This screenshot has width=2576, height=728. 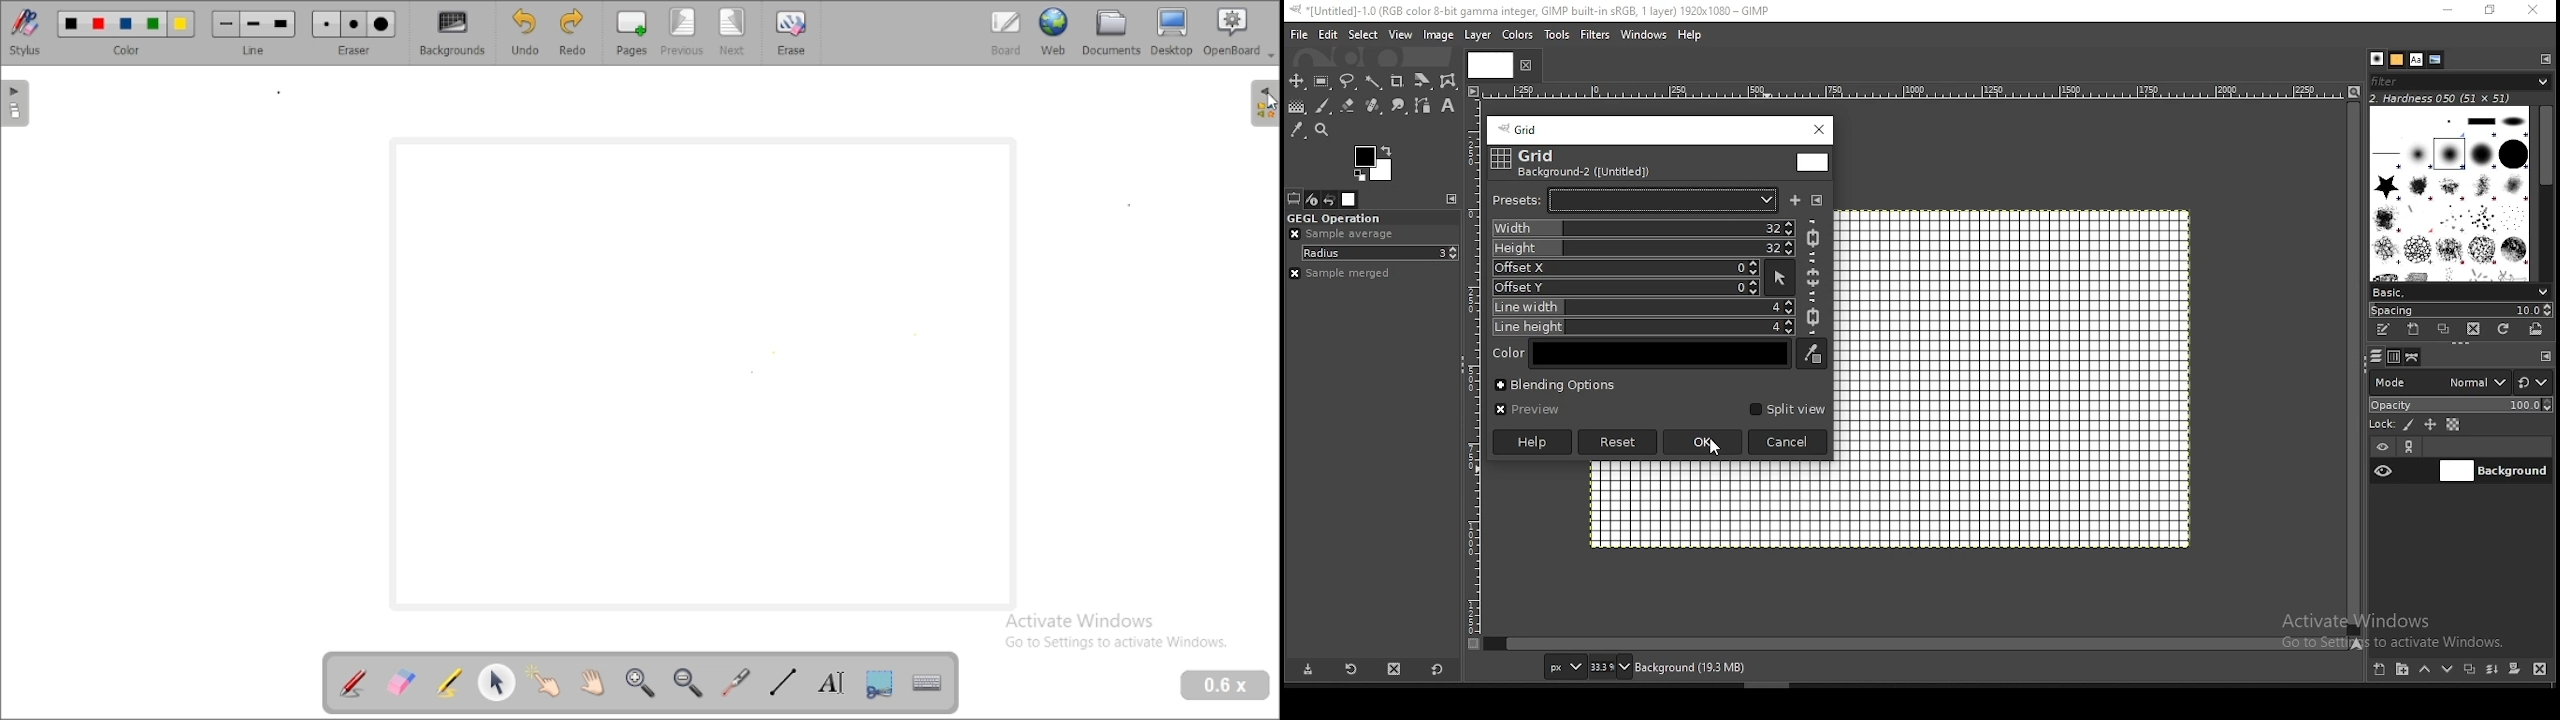 I want to click on brushes filter, so click(x=2460, y=81).